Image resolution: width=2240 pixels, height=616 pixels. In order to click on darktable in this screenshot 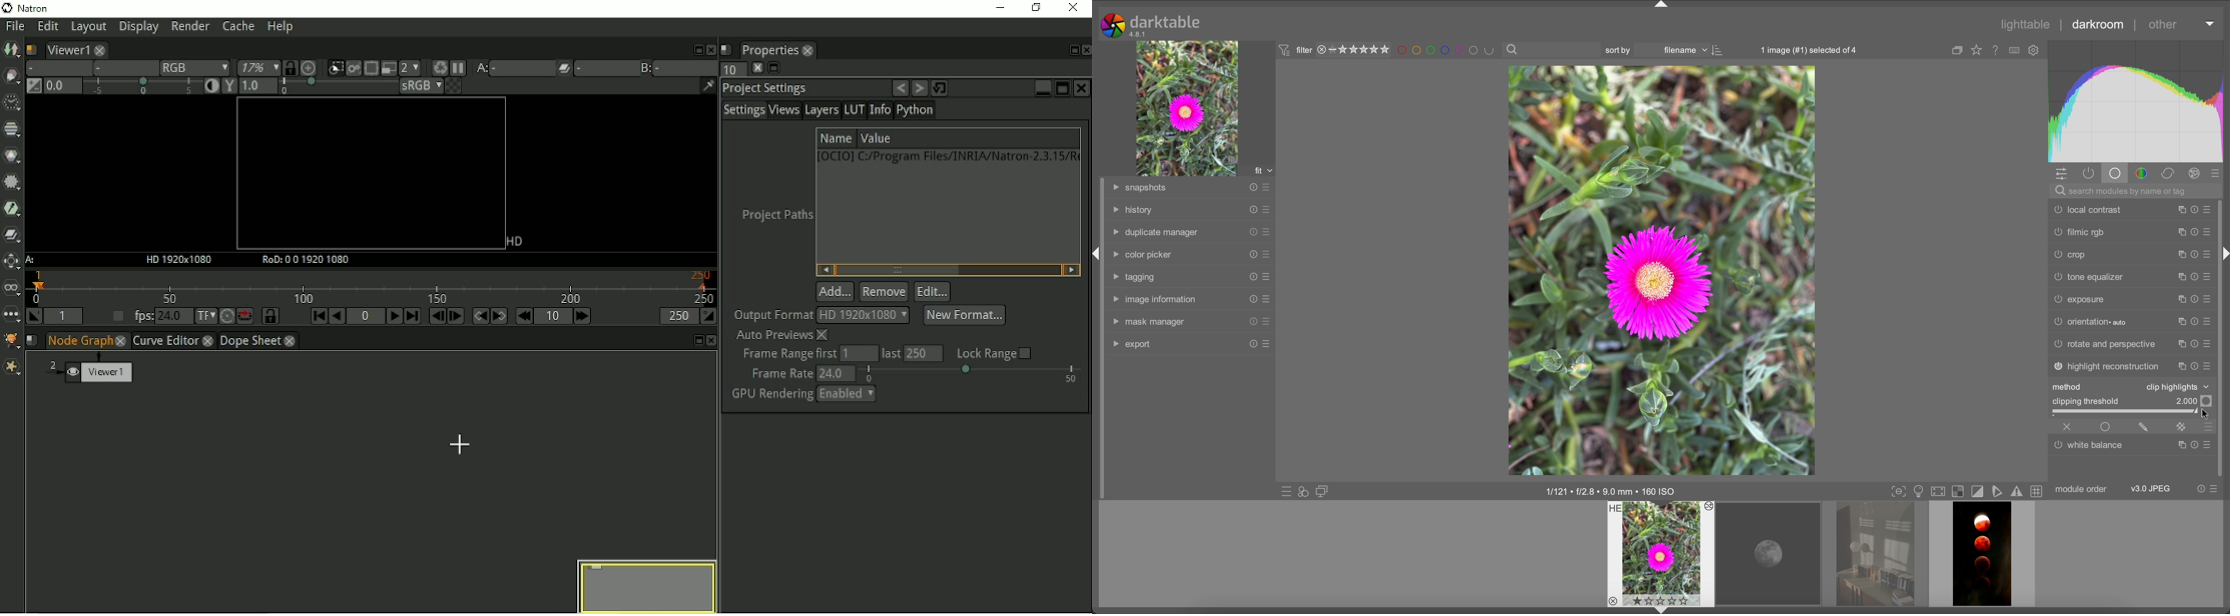, I will do `click(1166, 21)`.